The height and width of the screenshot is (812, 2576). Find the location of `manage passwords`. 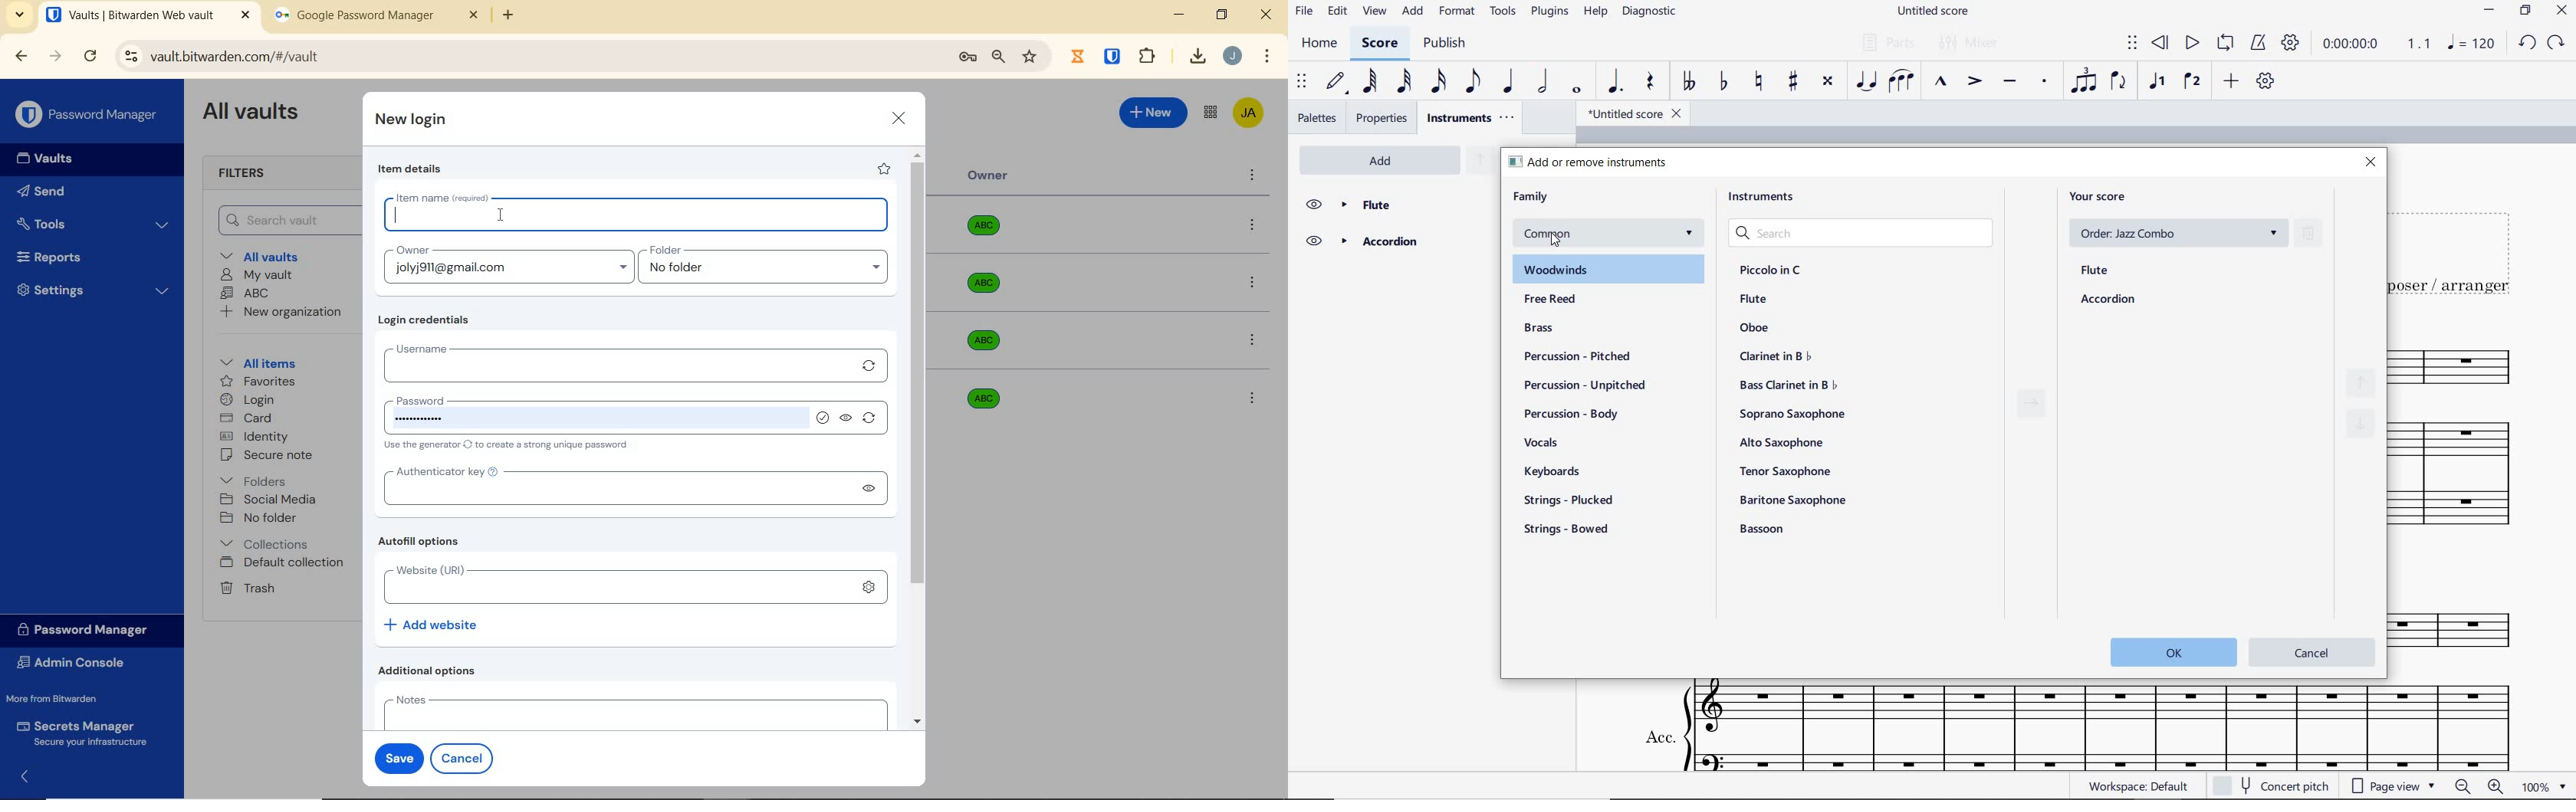

manage passwords is located at coordinates (968, 57).